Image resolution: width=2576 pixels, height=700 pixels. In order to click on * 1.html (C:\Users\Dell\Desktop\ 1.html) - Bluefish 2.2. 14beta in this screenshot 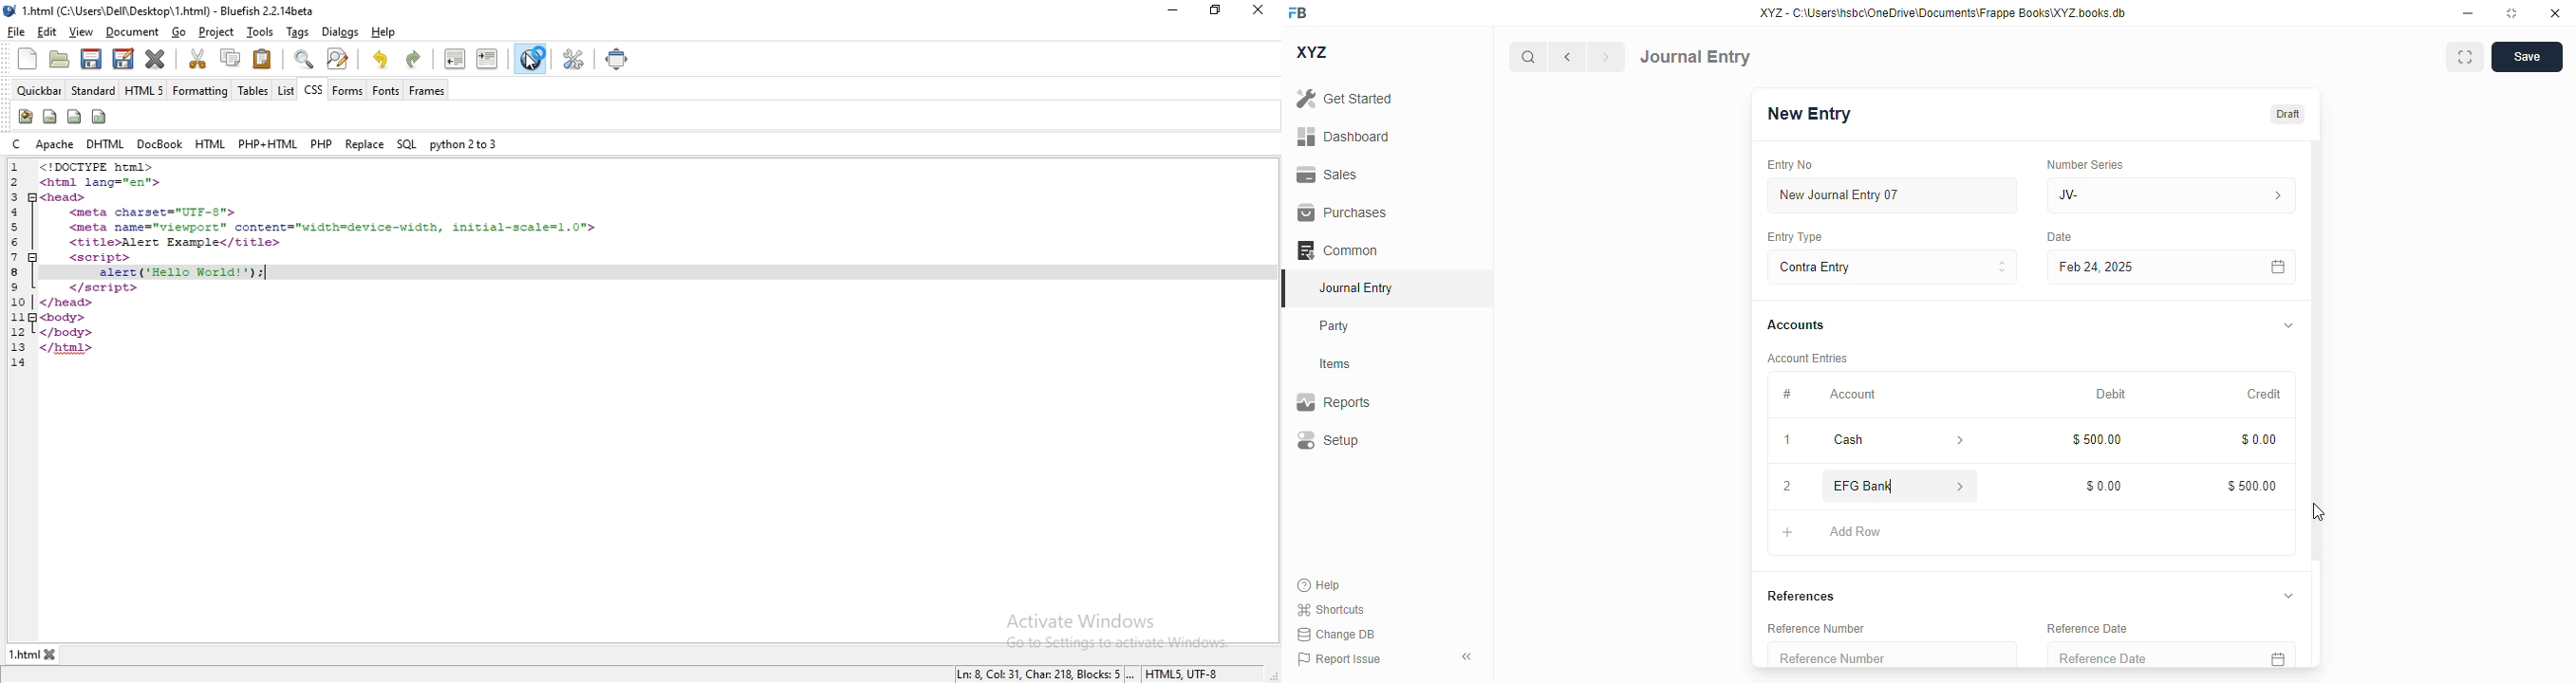, I will do `click(178, 11)`.